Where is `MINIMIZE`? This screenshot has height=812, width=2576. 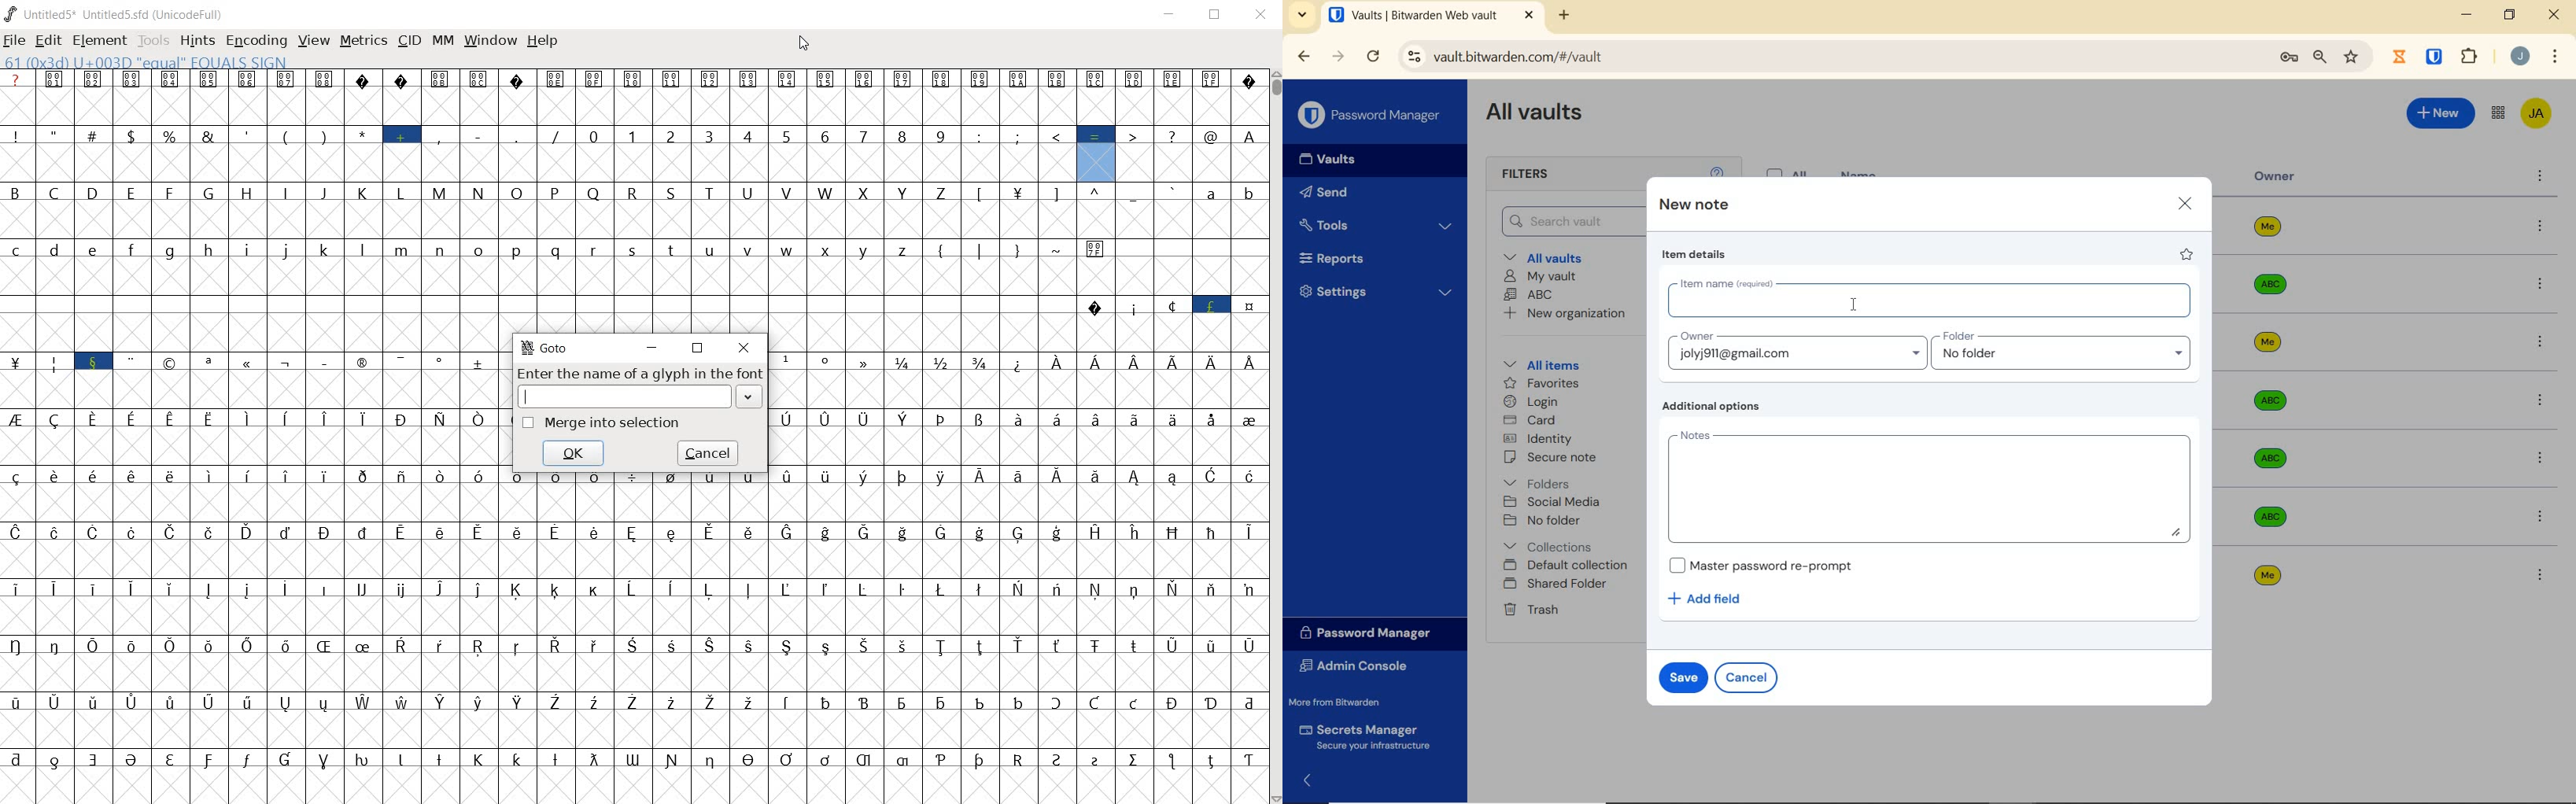
MINIMIZE is located at coordinates (2469, 15).